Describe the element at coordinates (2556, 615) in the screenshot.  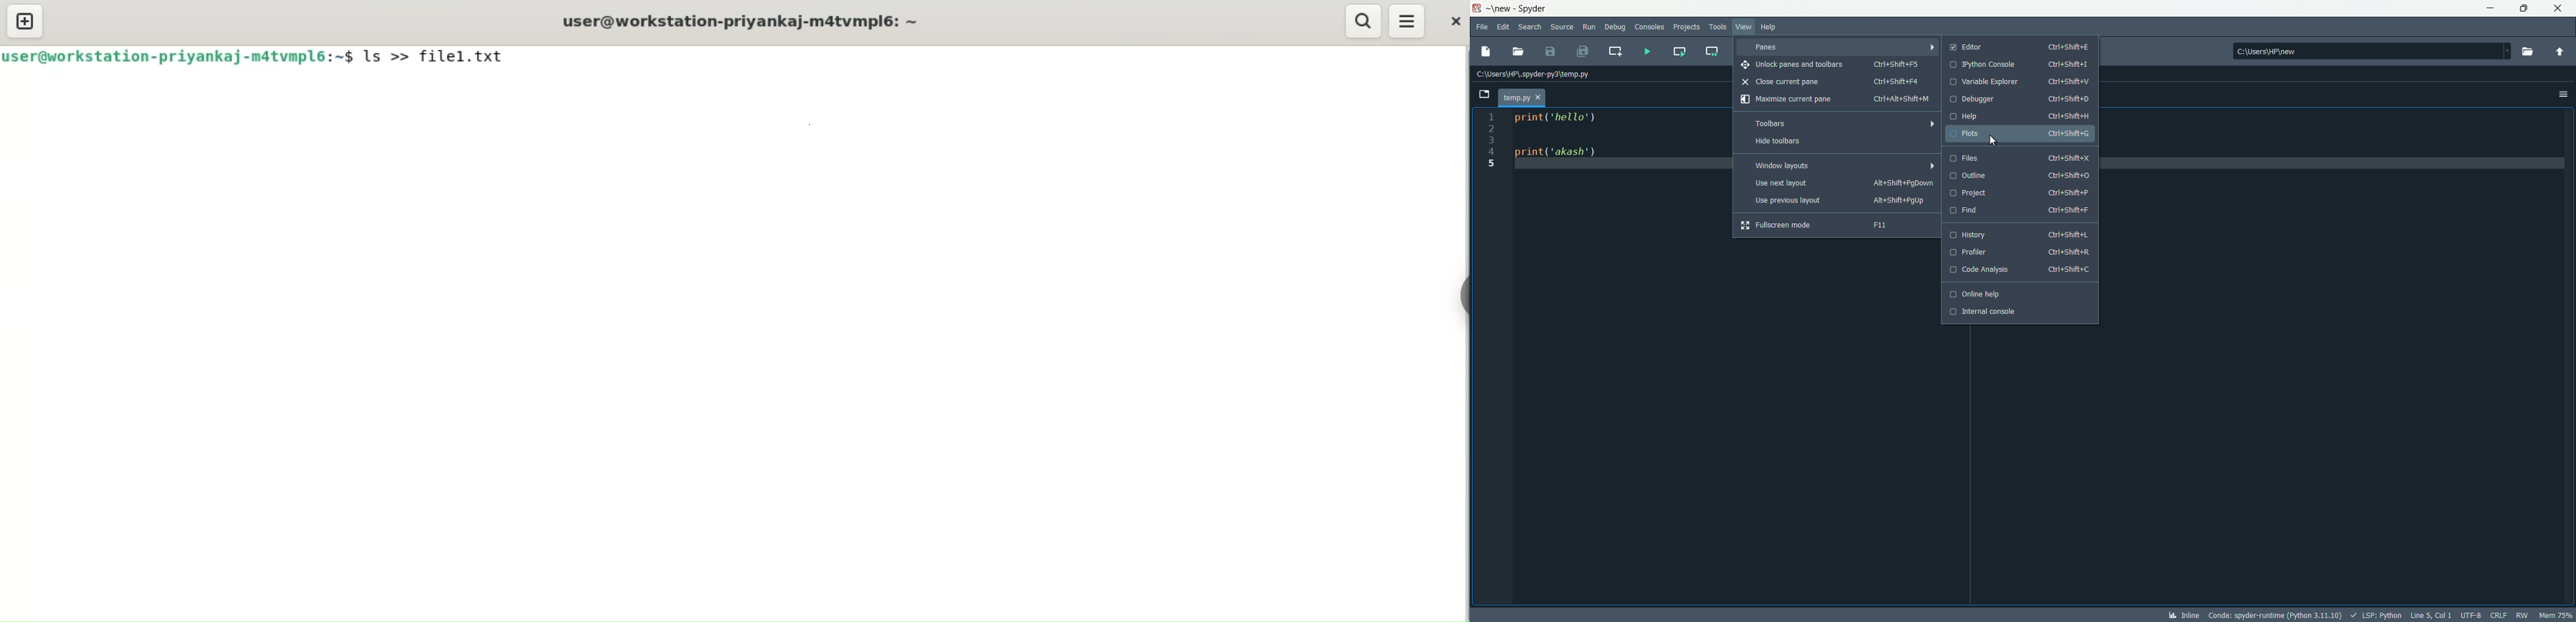
I see `mem 73%` at that location.